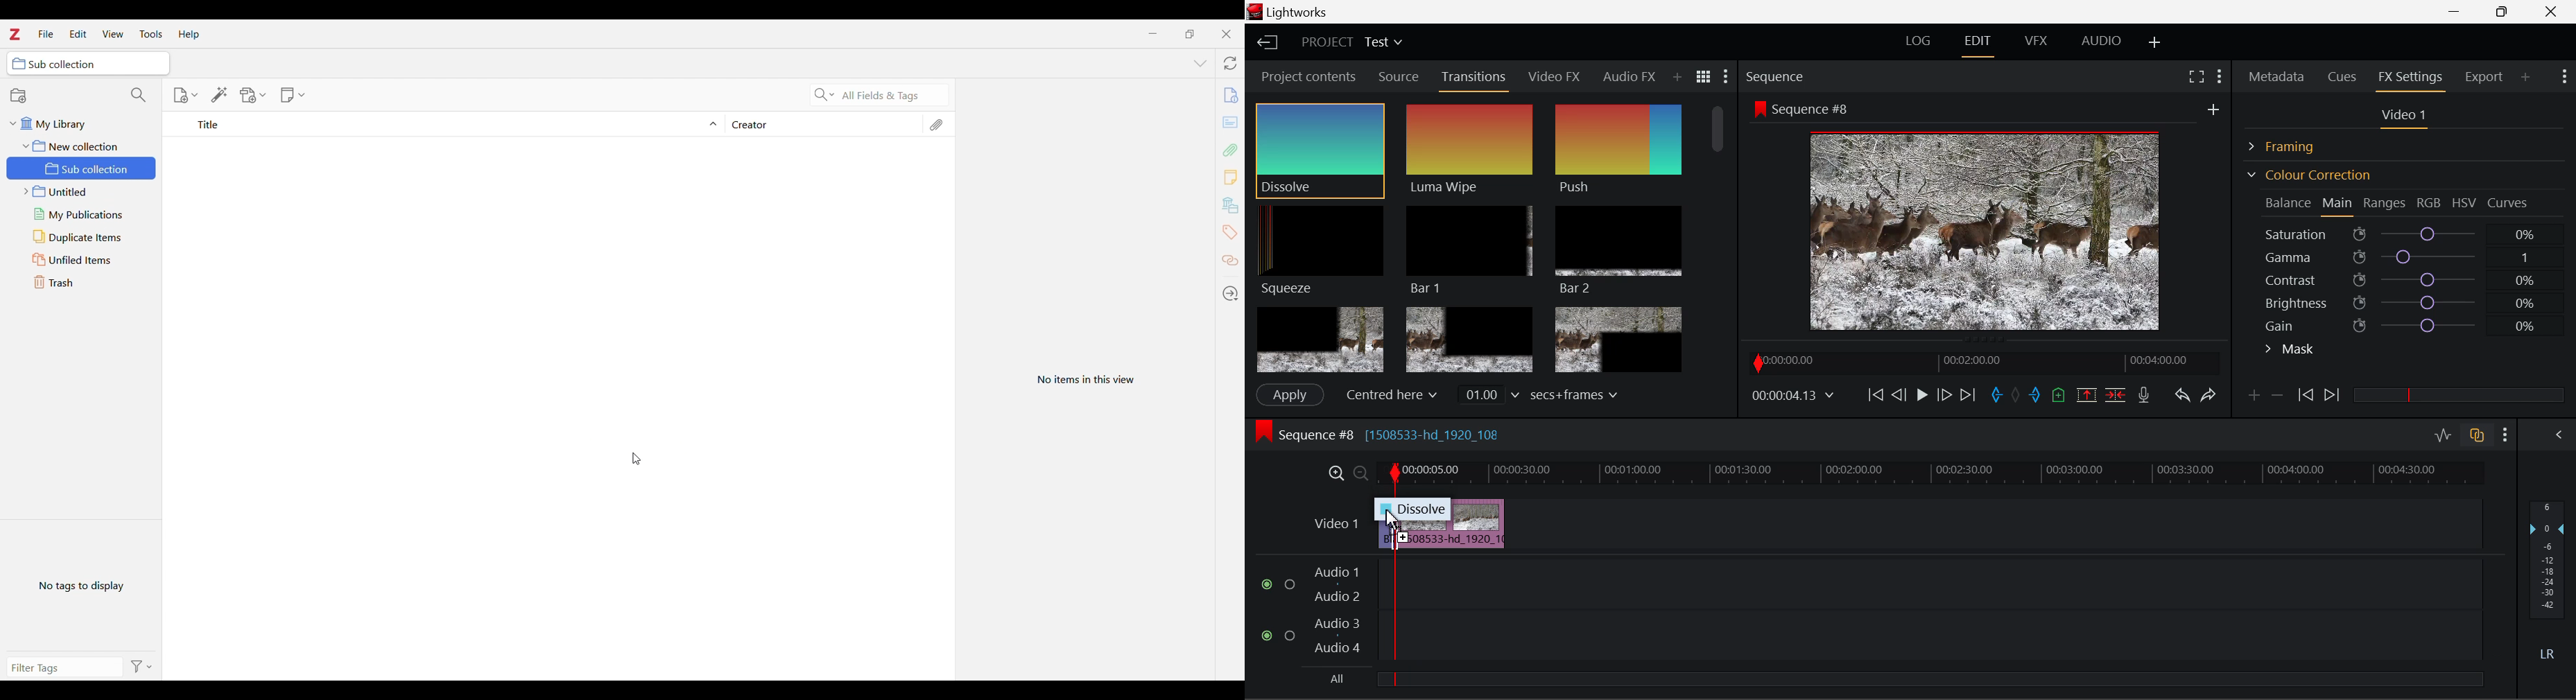 The image size is (2576, 700). Describe the element at coordinates (1397, 431) in the screenshot. I see `Sequence #8` at that location.